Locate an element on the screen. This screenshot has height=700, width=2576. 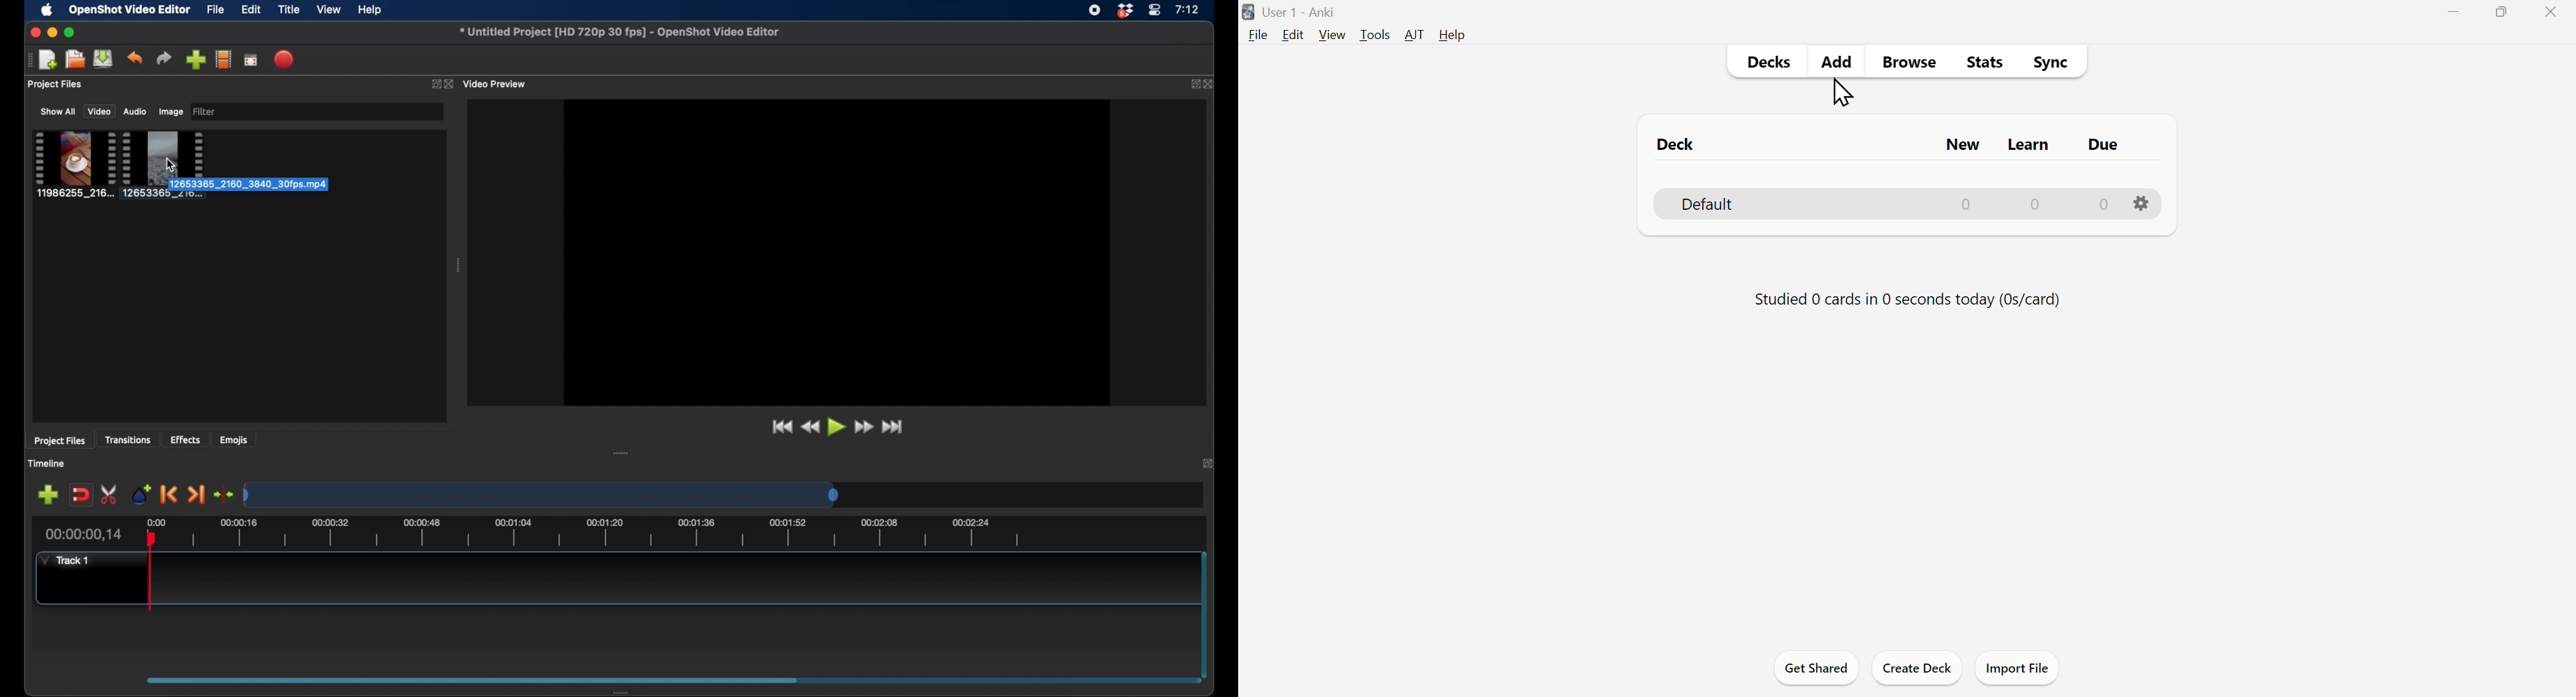
file name is located at coordinates (620, 32).